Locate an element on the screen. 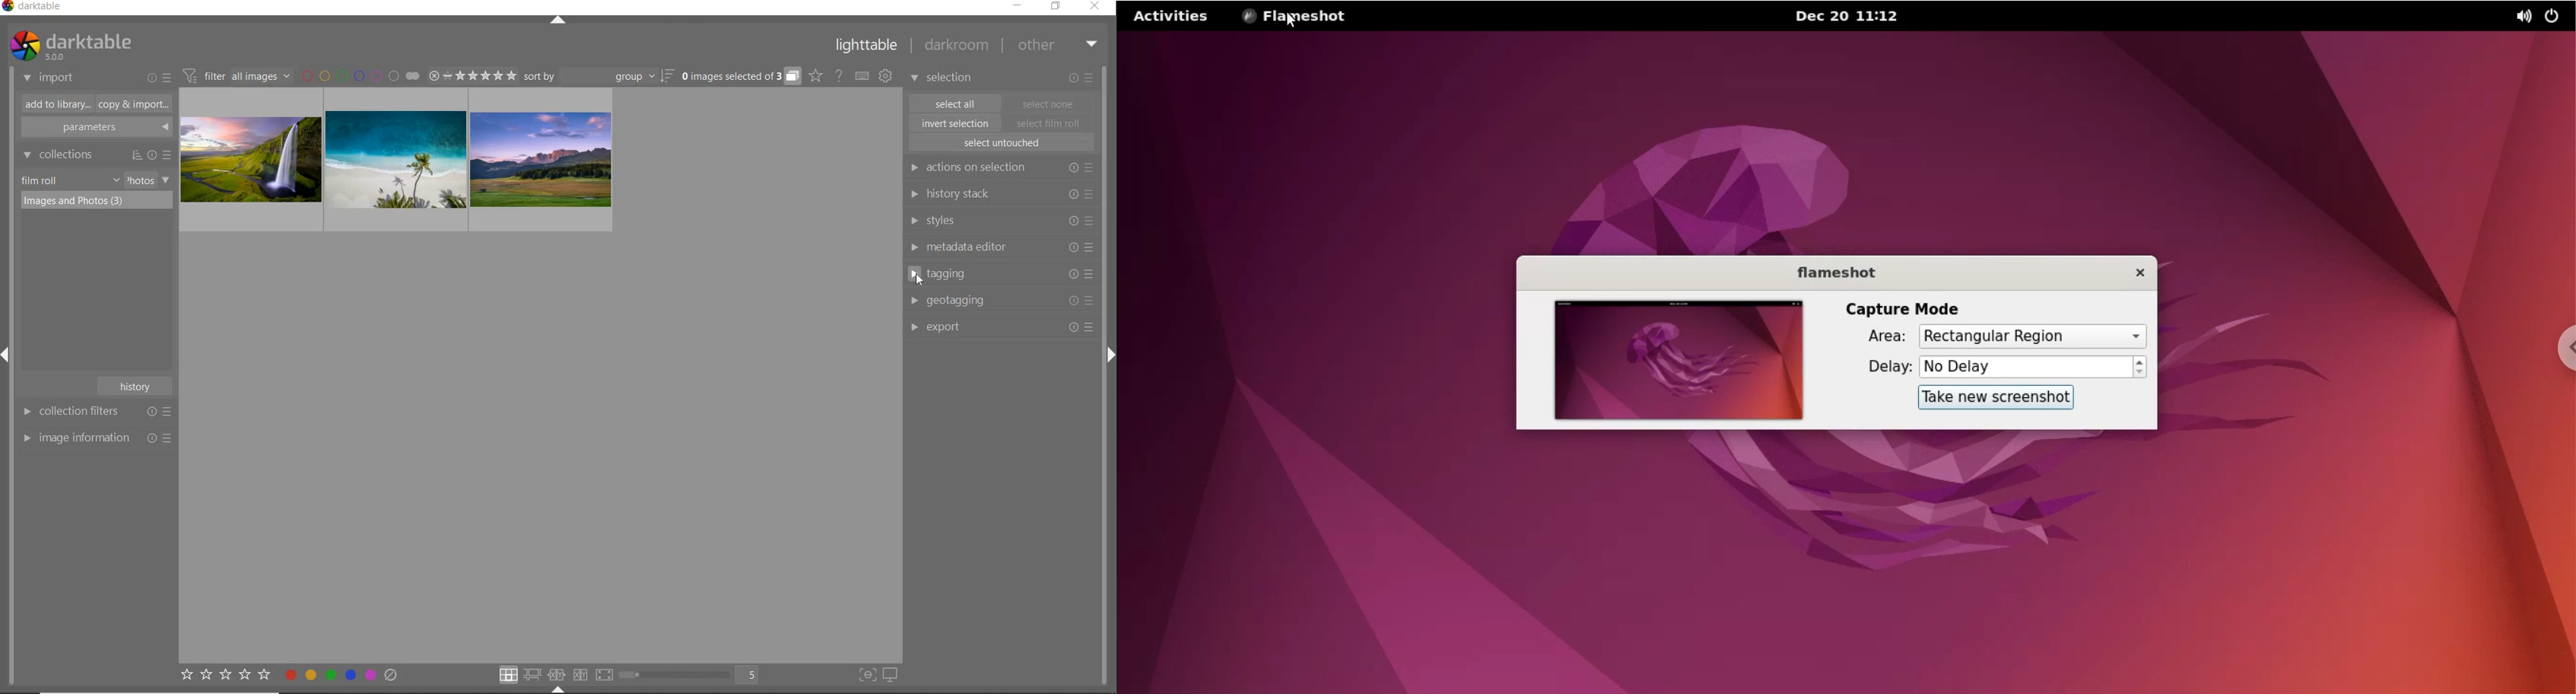 This screenshot has width=2576, height=700. select one is located at coordinates (1048, 103).